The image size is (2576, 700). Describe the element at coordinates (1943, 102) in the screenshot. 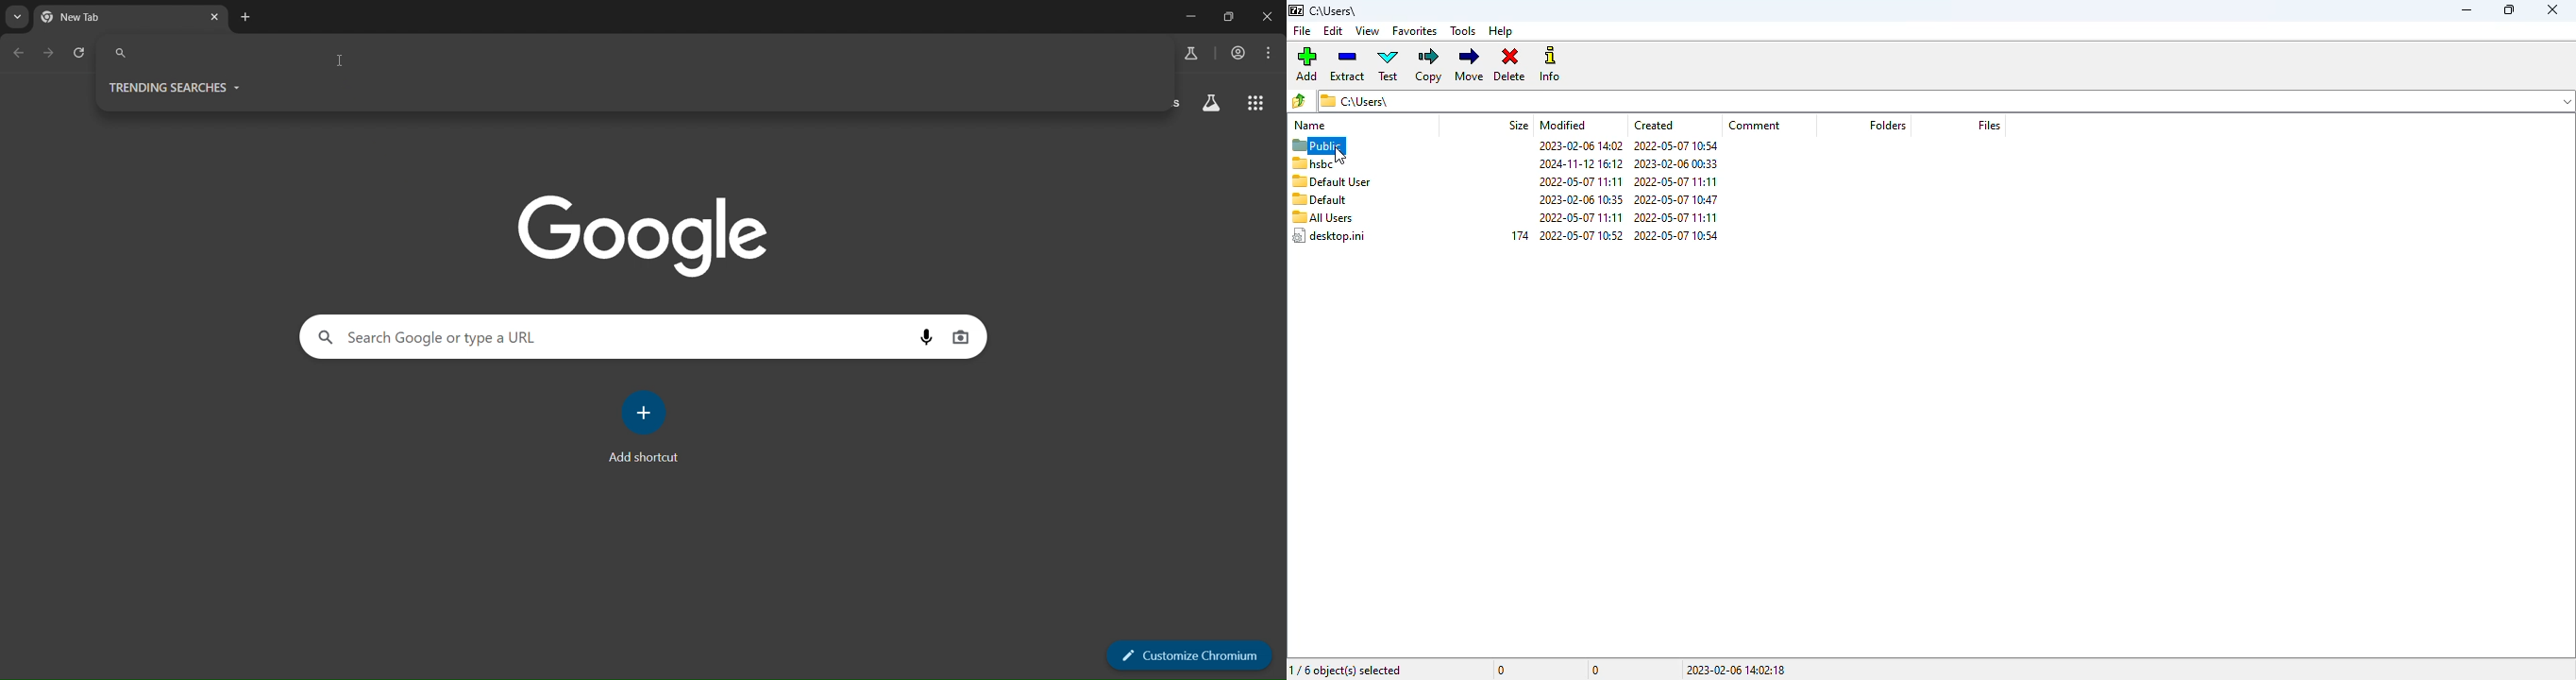

I see `c\Users\` at that location.